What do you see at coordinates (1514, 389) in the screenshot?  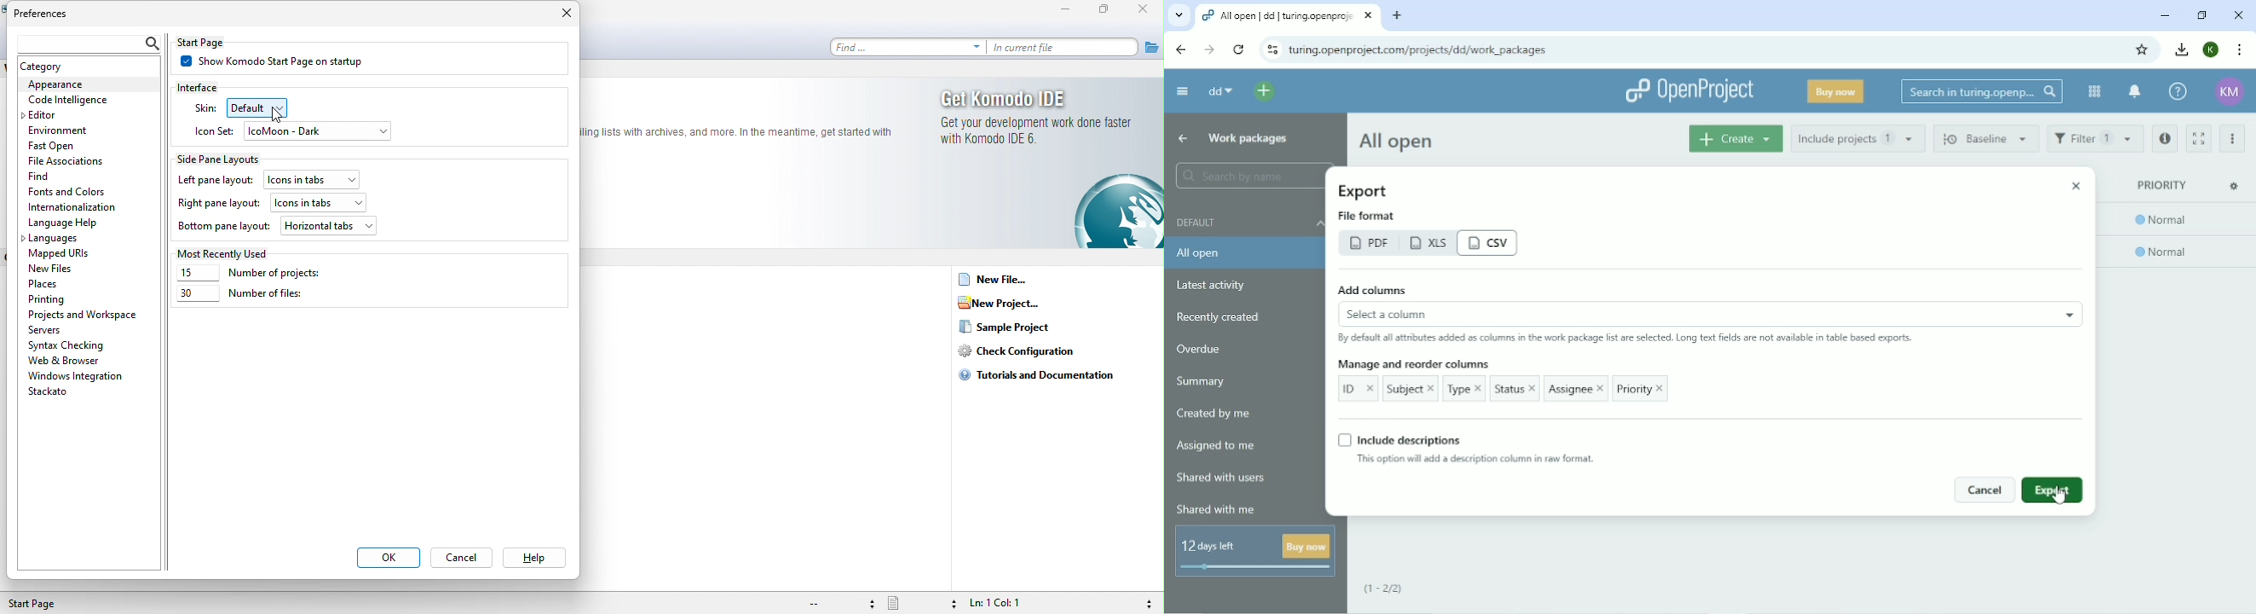 I see `Status` at bounding box center [1514, 389].